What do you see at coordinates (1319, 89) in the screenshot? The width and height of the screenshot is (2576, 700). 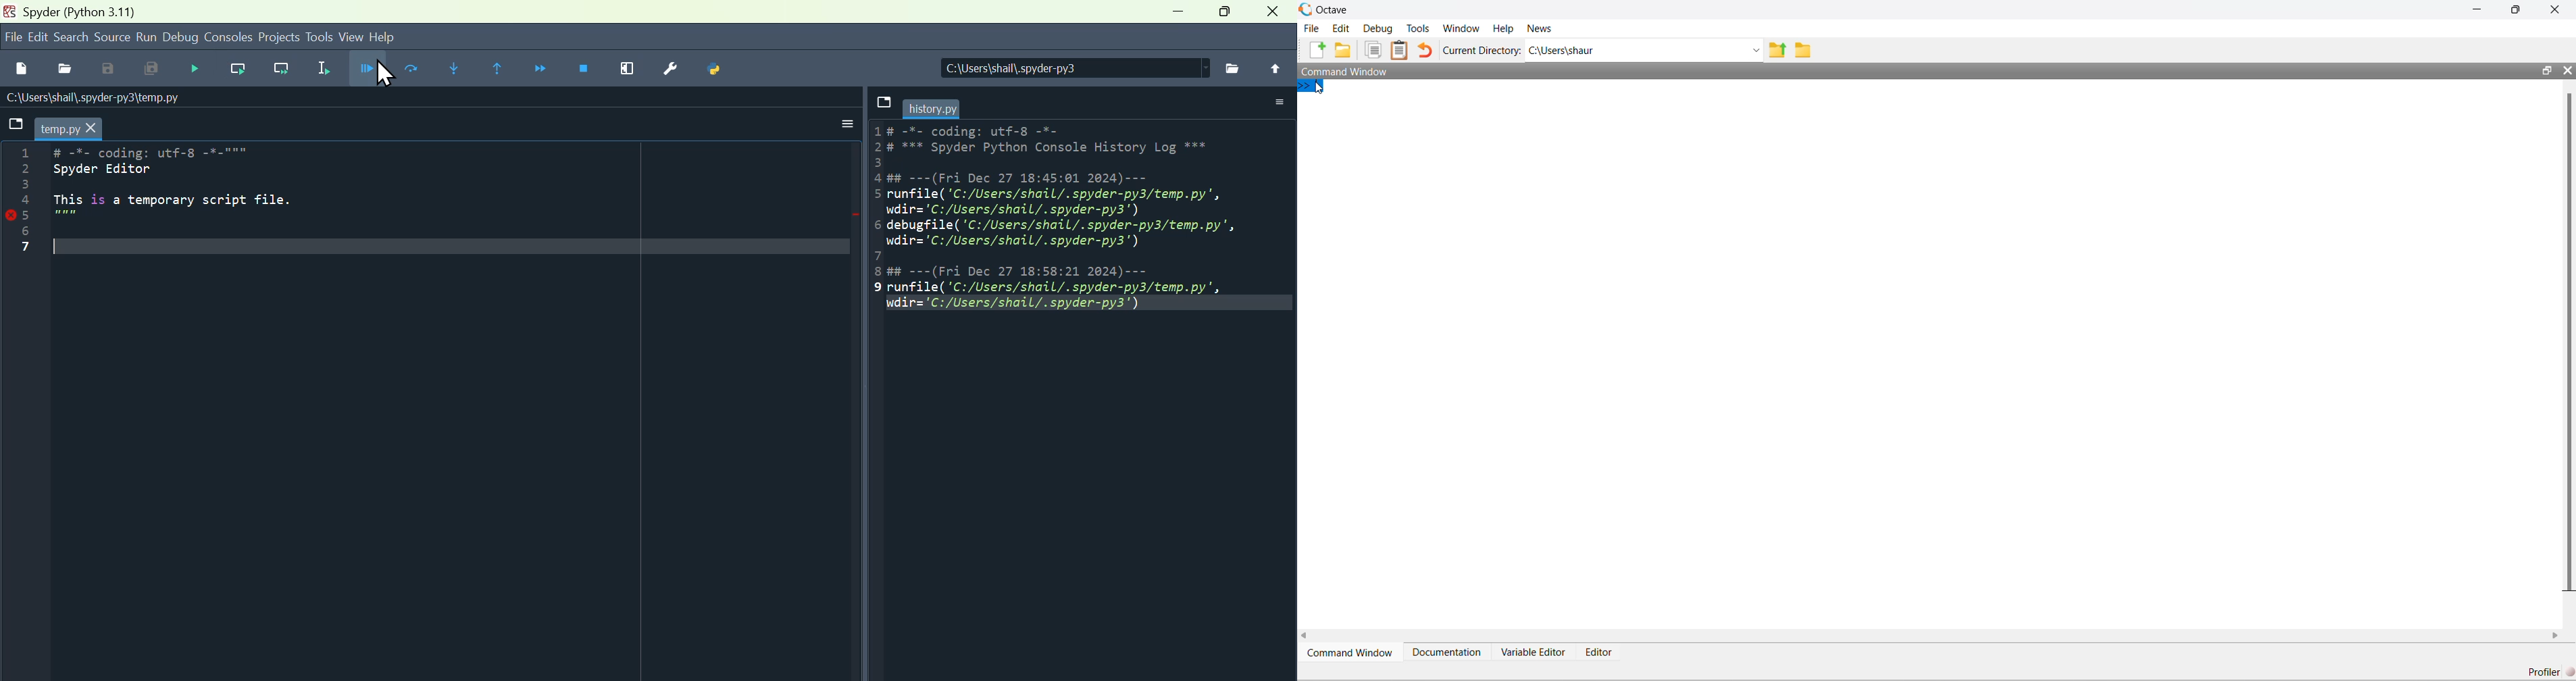 I see `Cursor` at bounding box center [1319, 89].